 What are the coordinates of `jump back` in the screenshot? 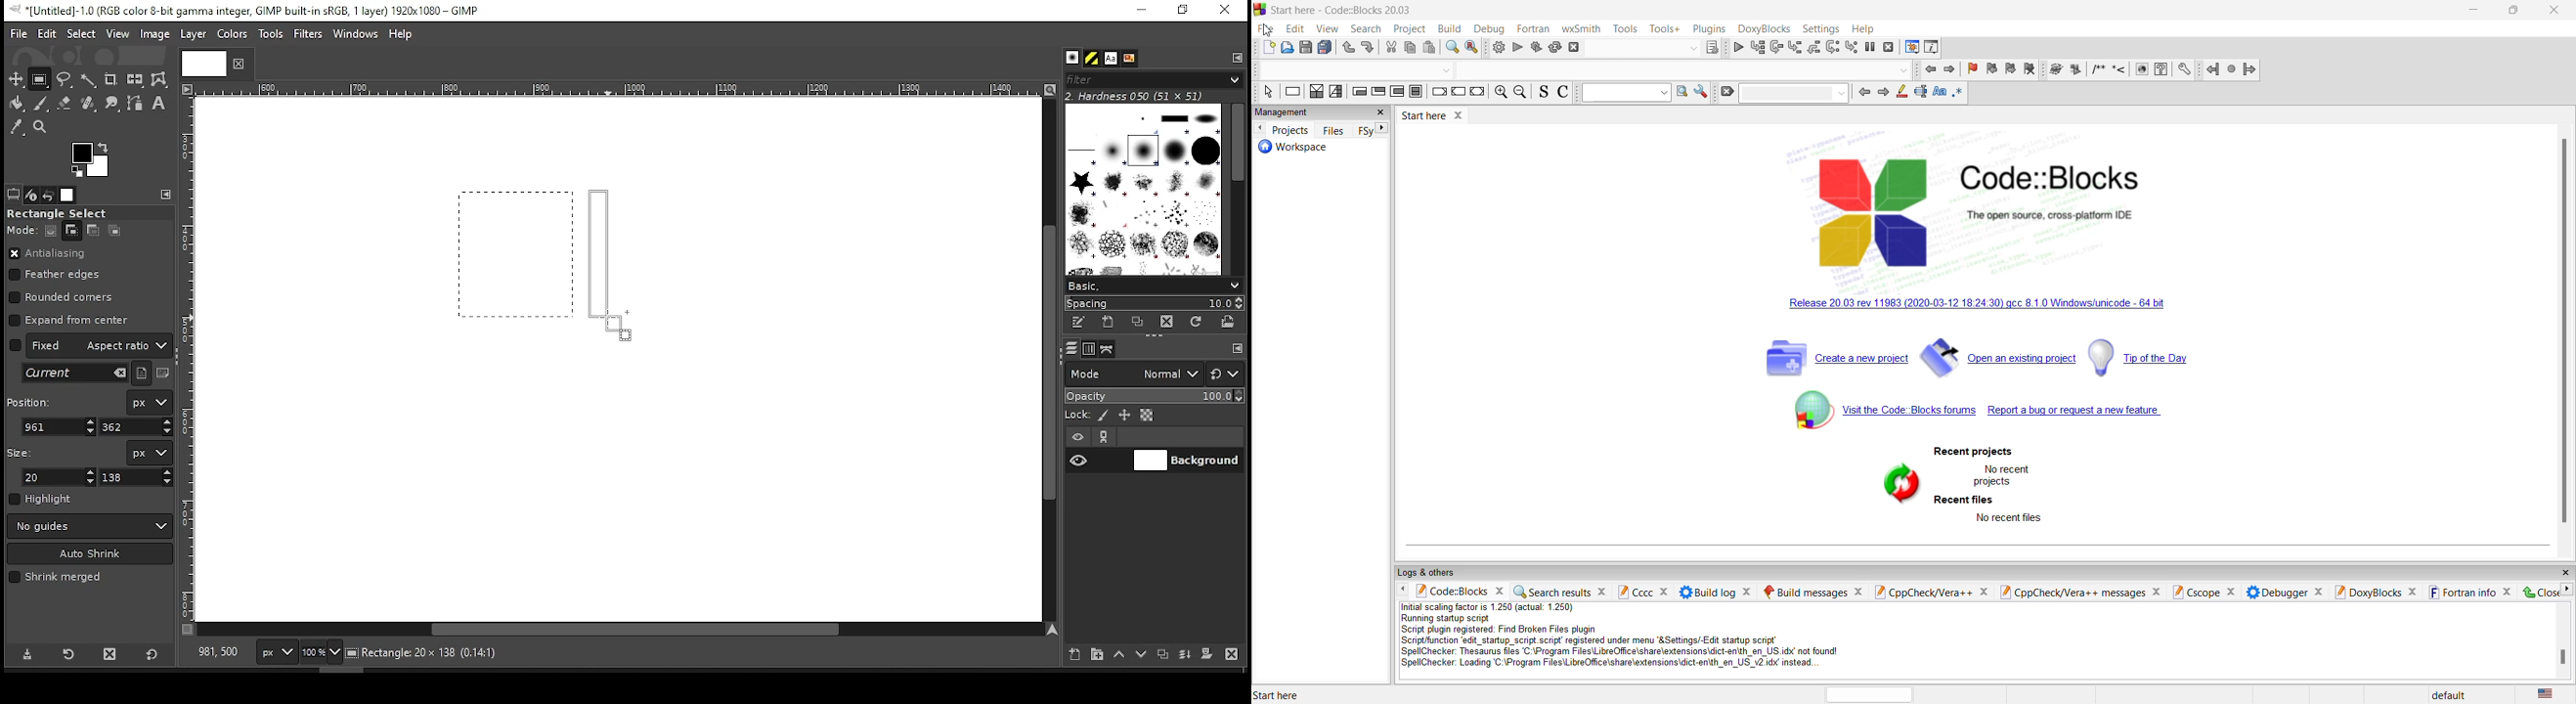 It's located at (2209, 70).